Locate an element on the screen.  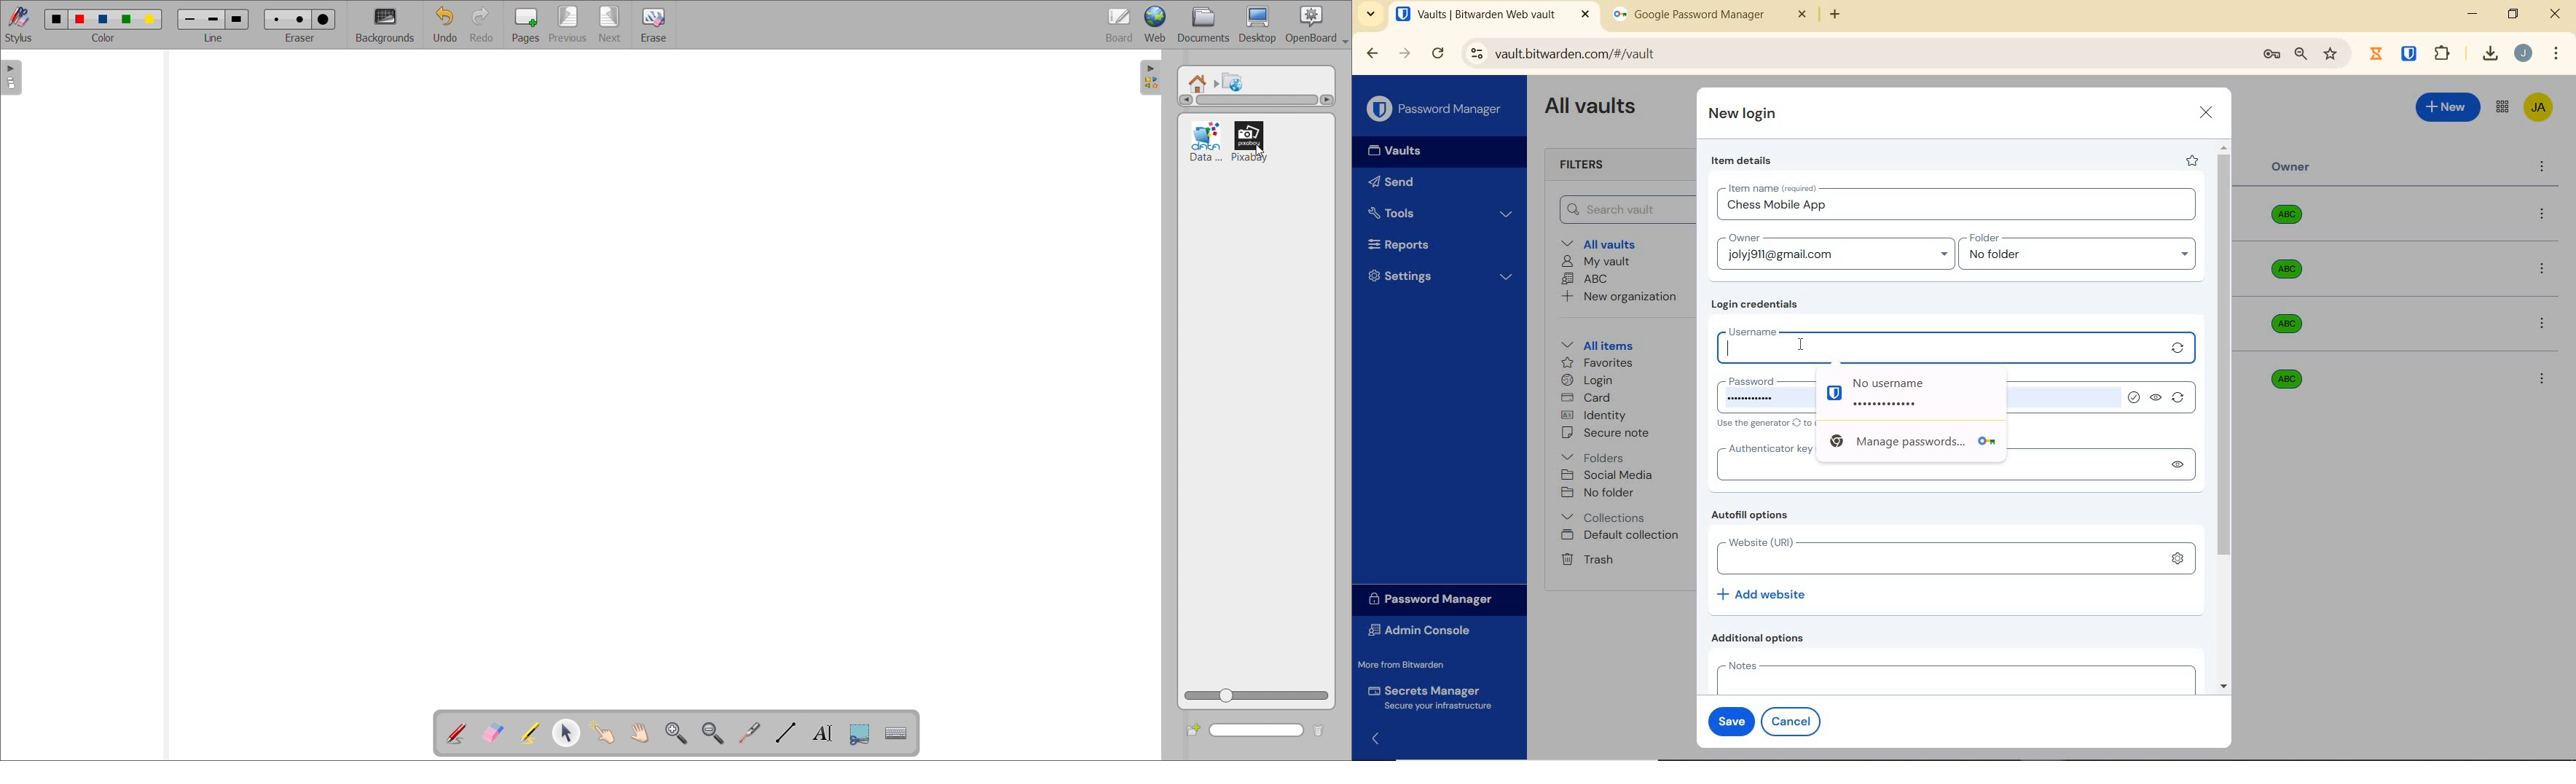
minimize is located at coordinates (2472, 14).